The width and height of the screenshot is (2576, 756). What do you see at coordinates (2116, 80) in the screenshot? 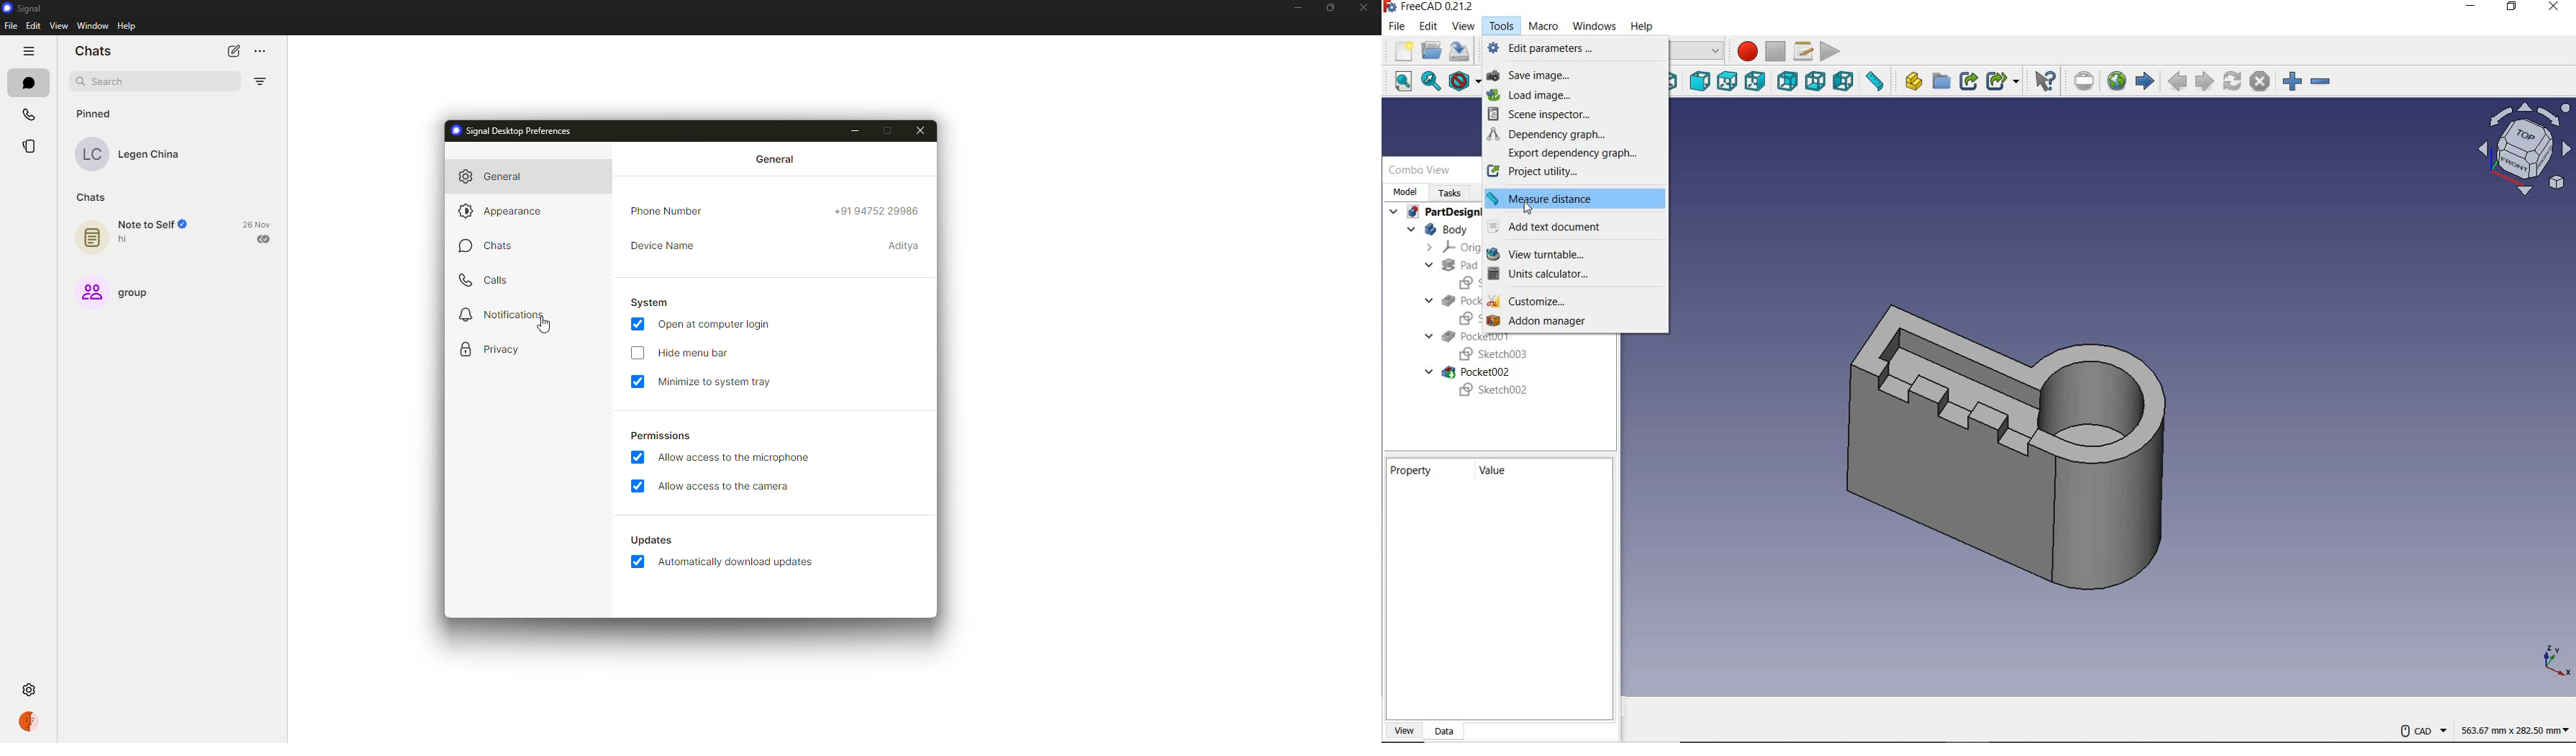
I see `open website` at bounding box center [2116, 80].